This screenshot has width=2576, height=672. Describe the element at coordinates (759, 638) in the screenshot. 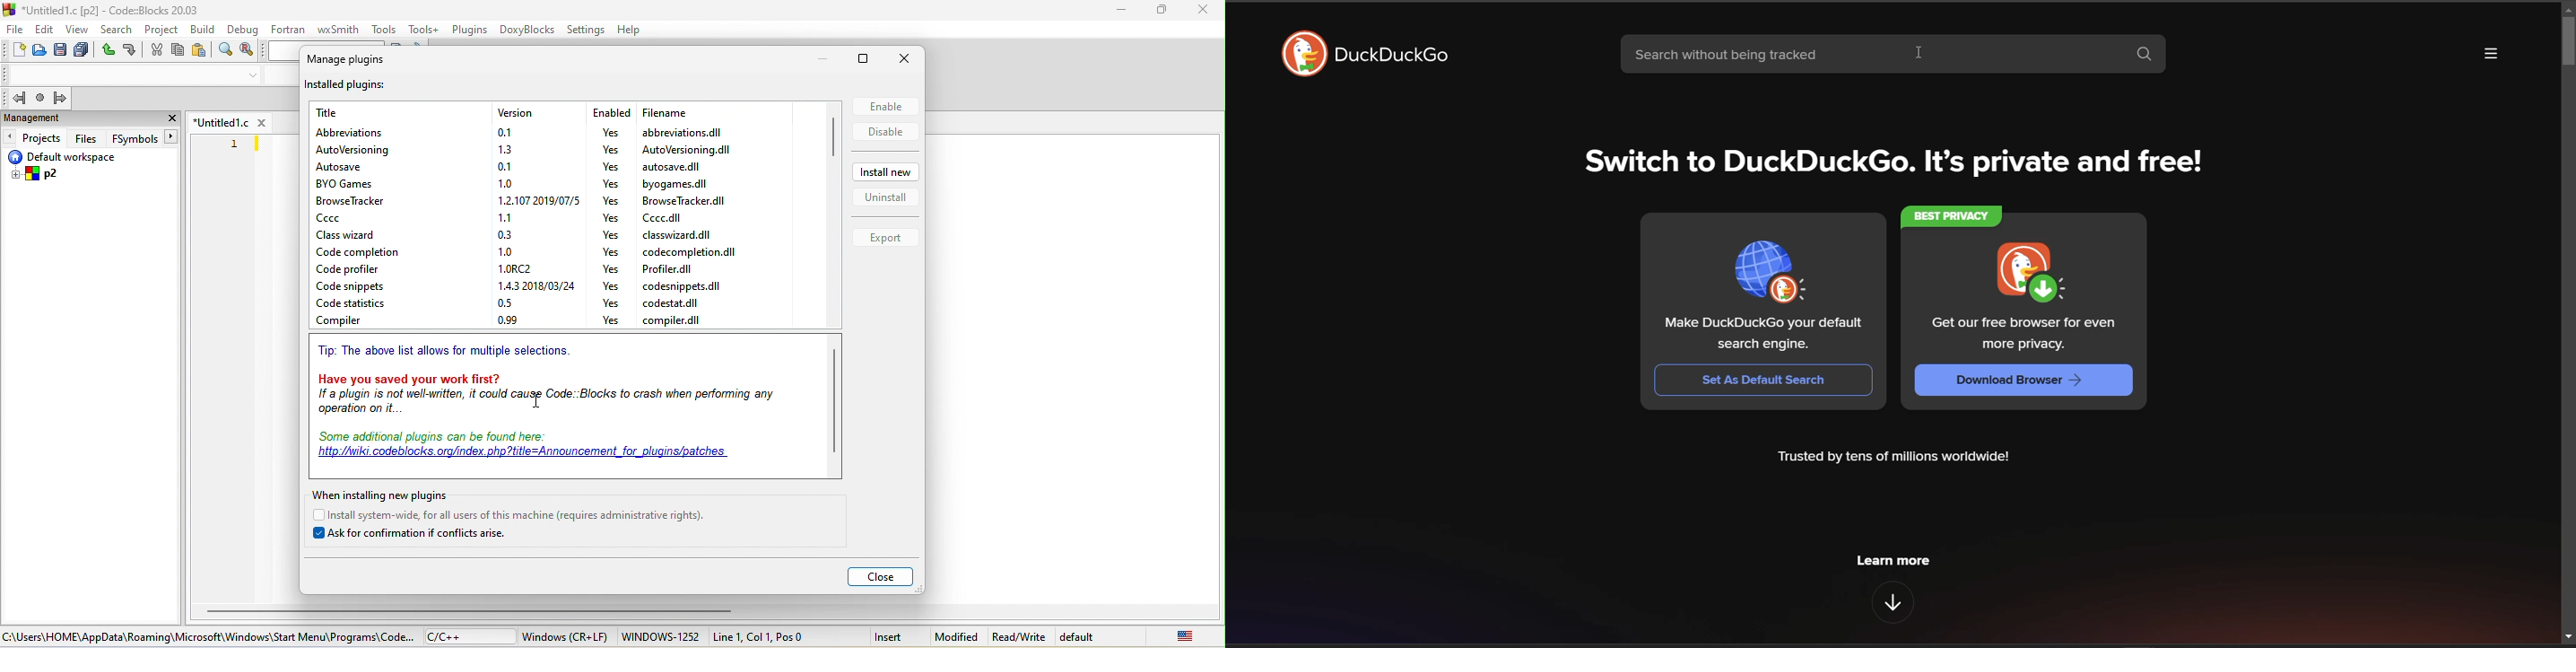

I see `line 1,col 1, pos 0` at that location.